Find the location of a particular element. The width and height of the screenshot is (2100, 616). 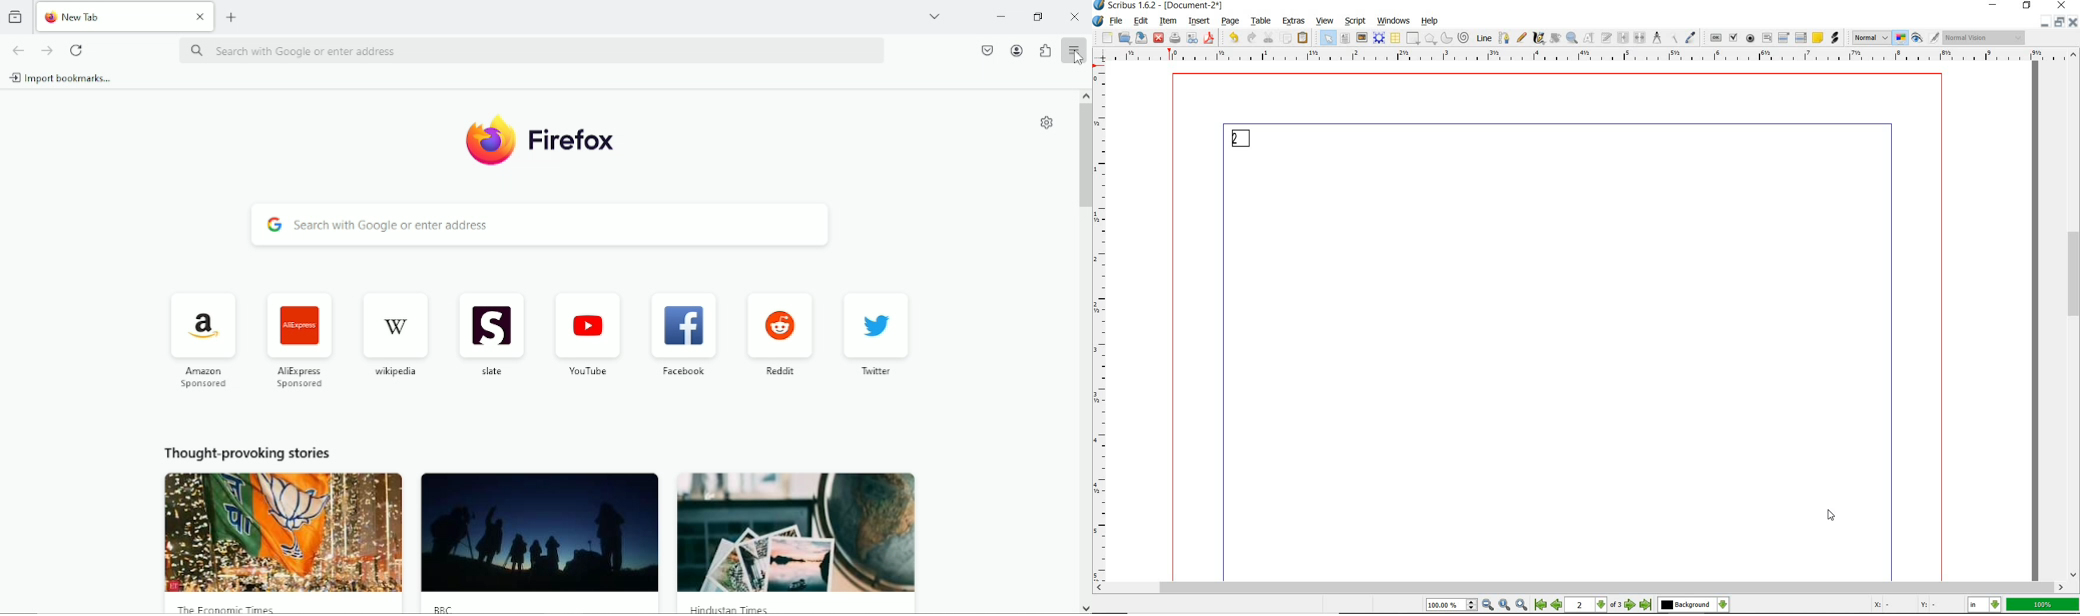

facebook is located at coordinates (685, 369).